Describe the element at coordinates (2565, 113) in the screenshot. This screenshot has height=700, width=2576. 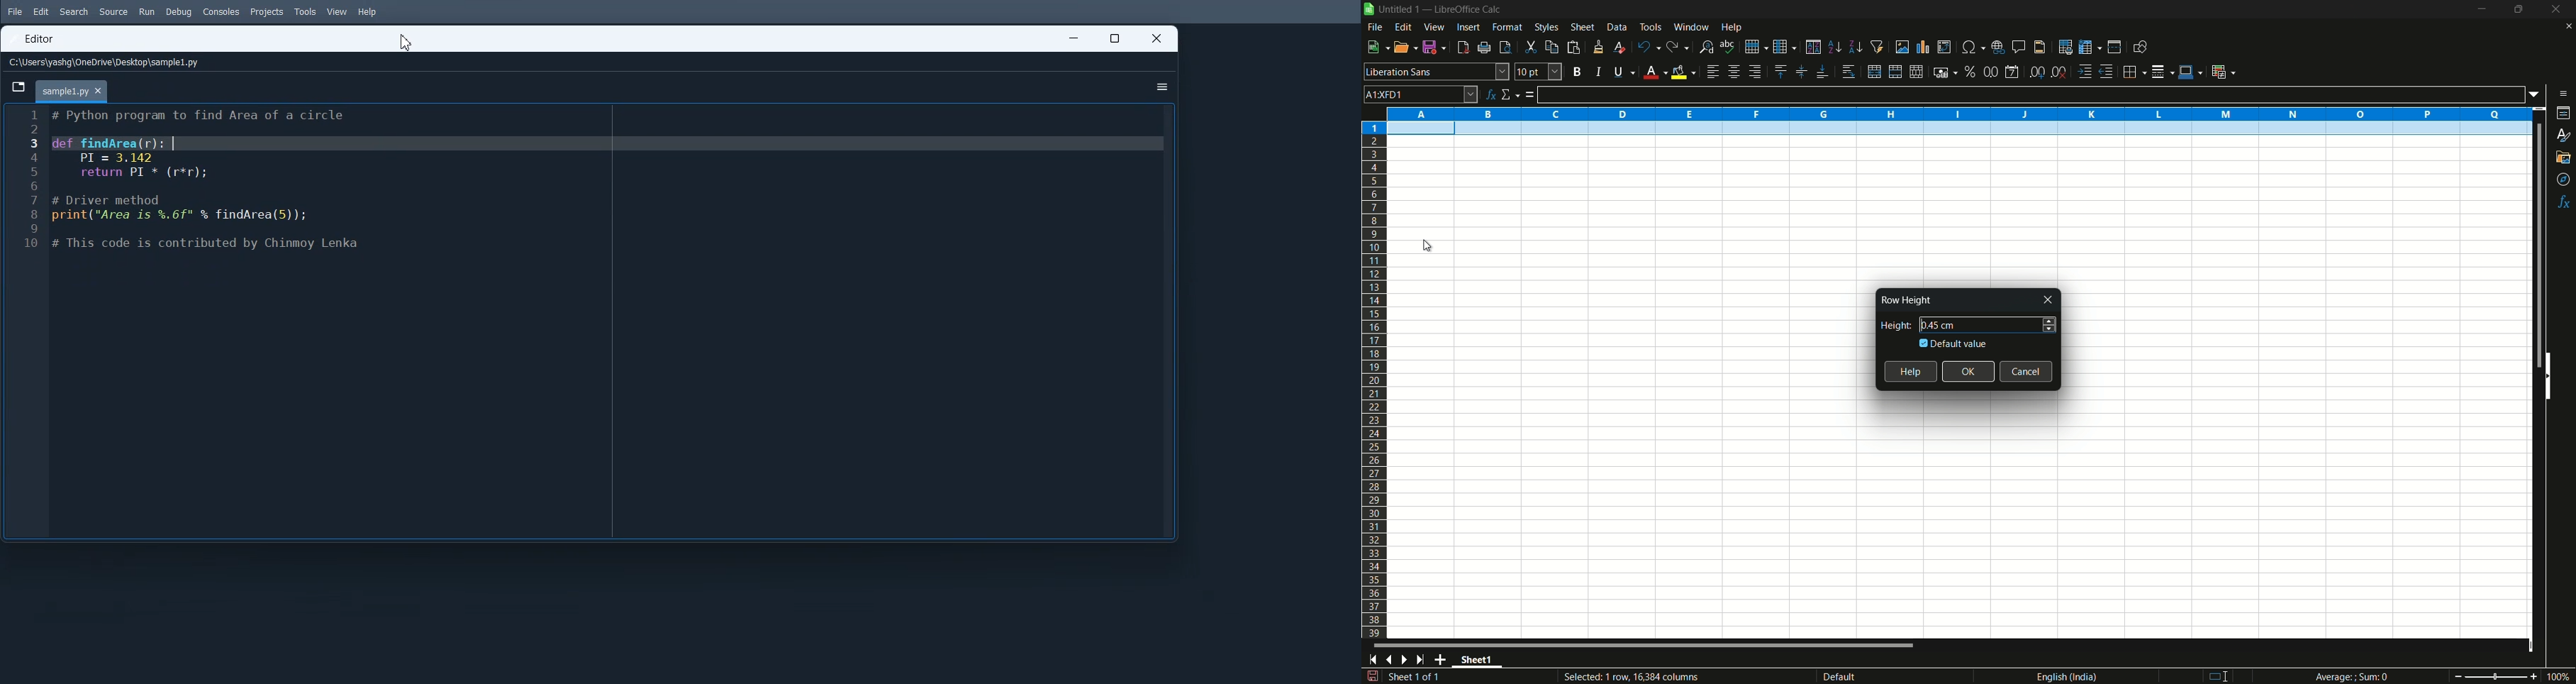
I see `properties` at that location.